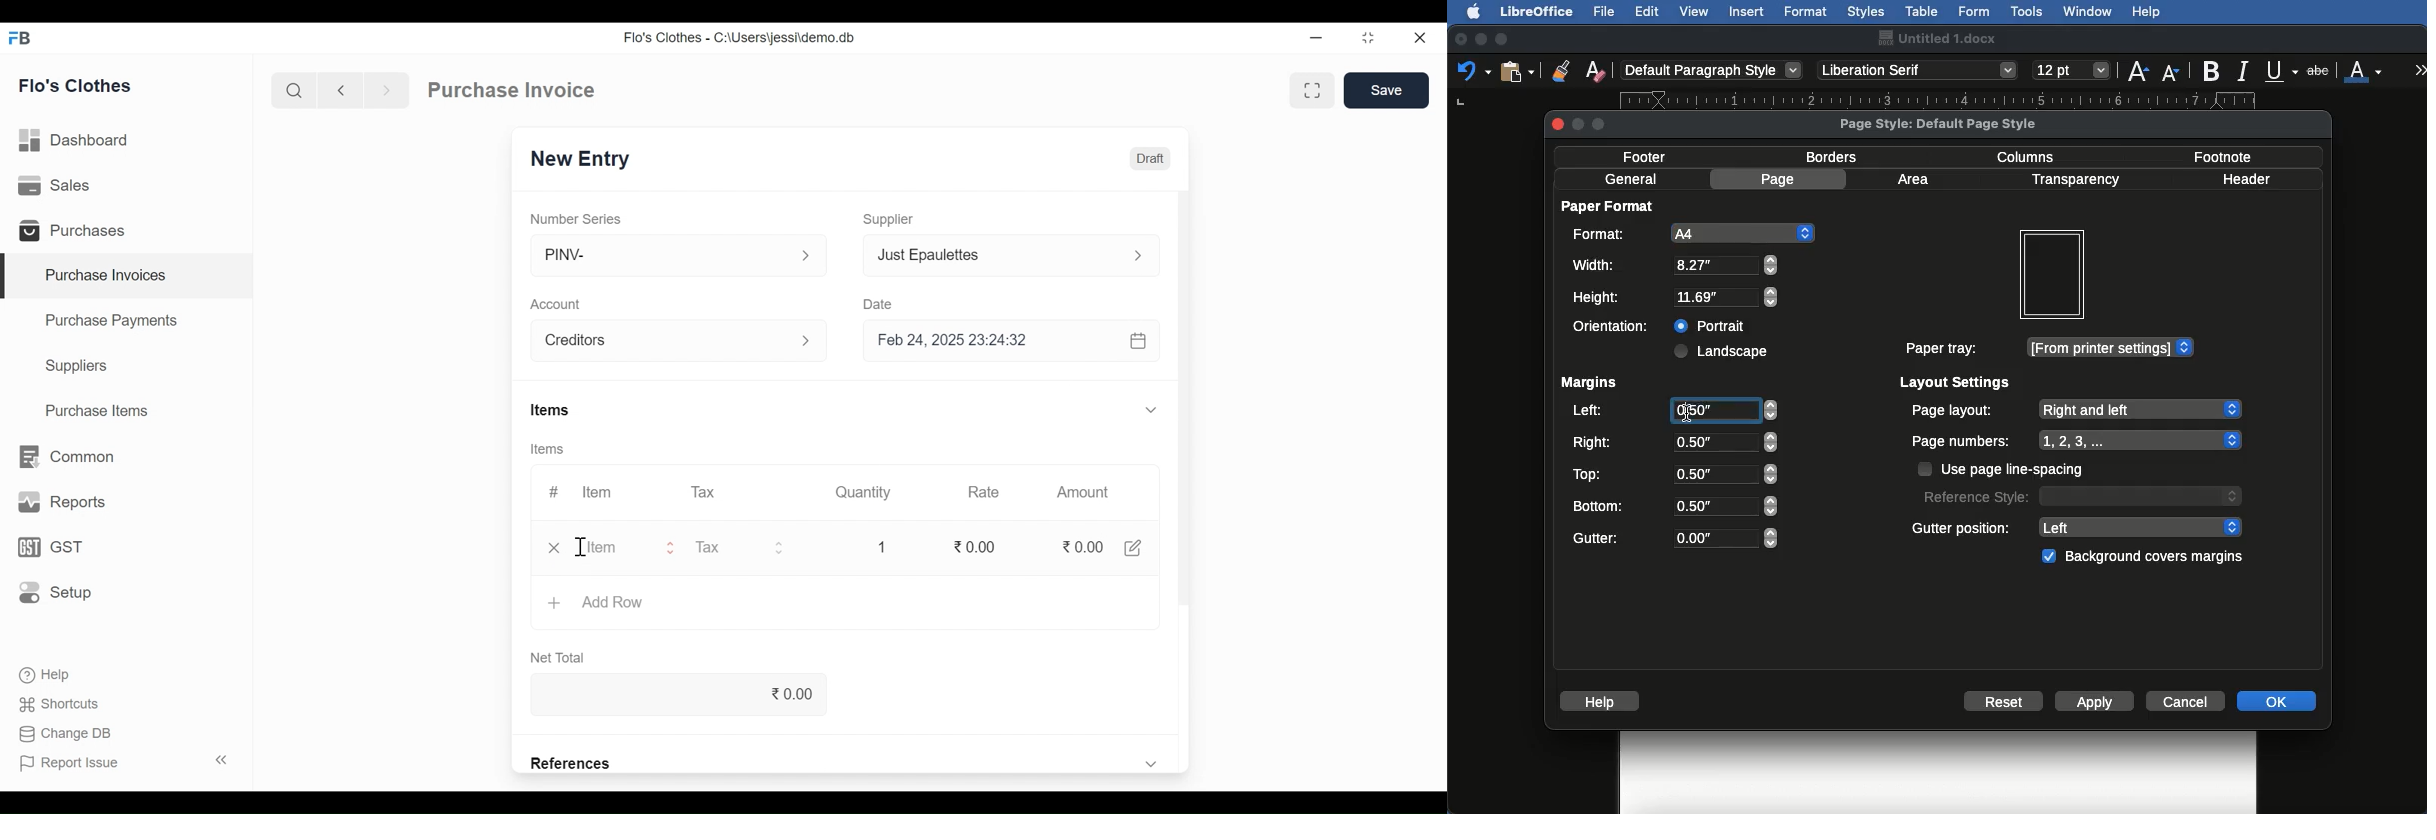  Describe the element at coordinates (993, 255) in the screenshot. I see `Just Epaulettes` at that location.